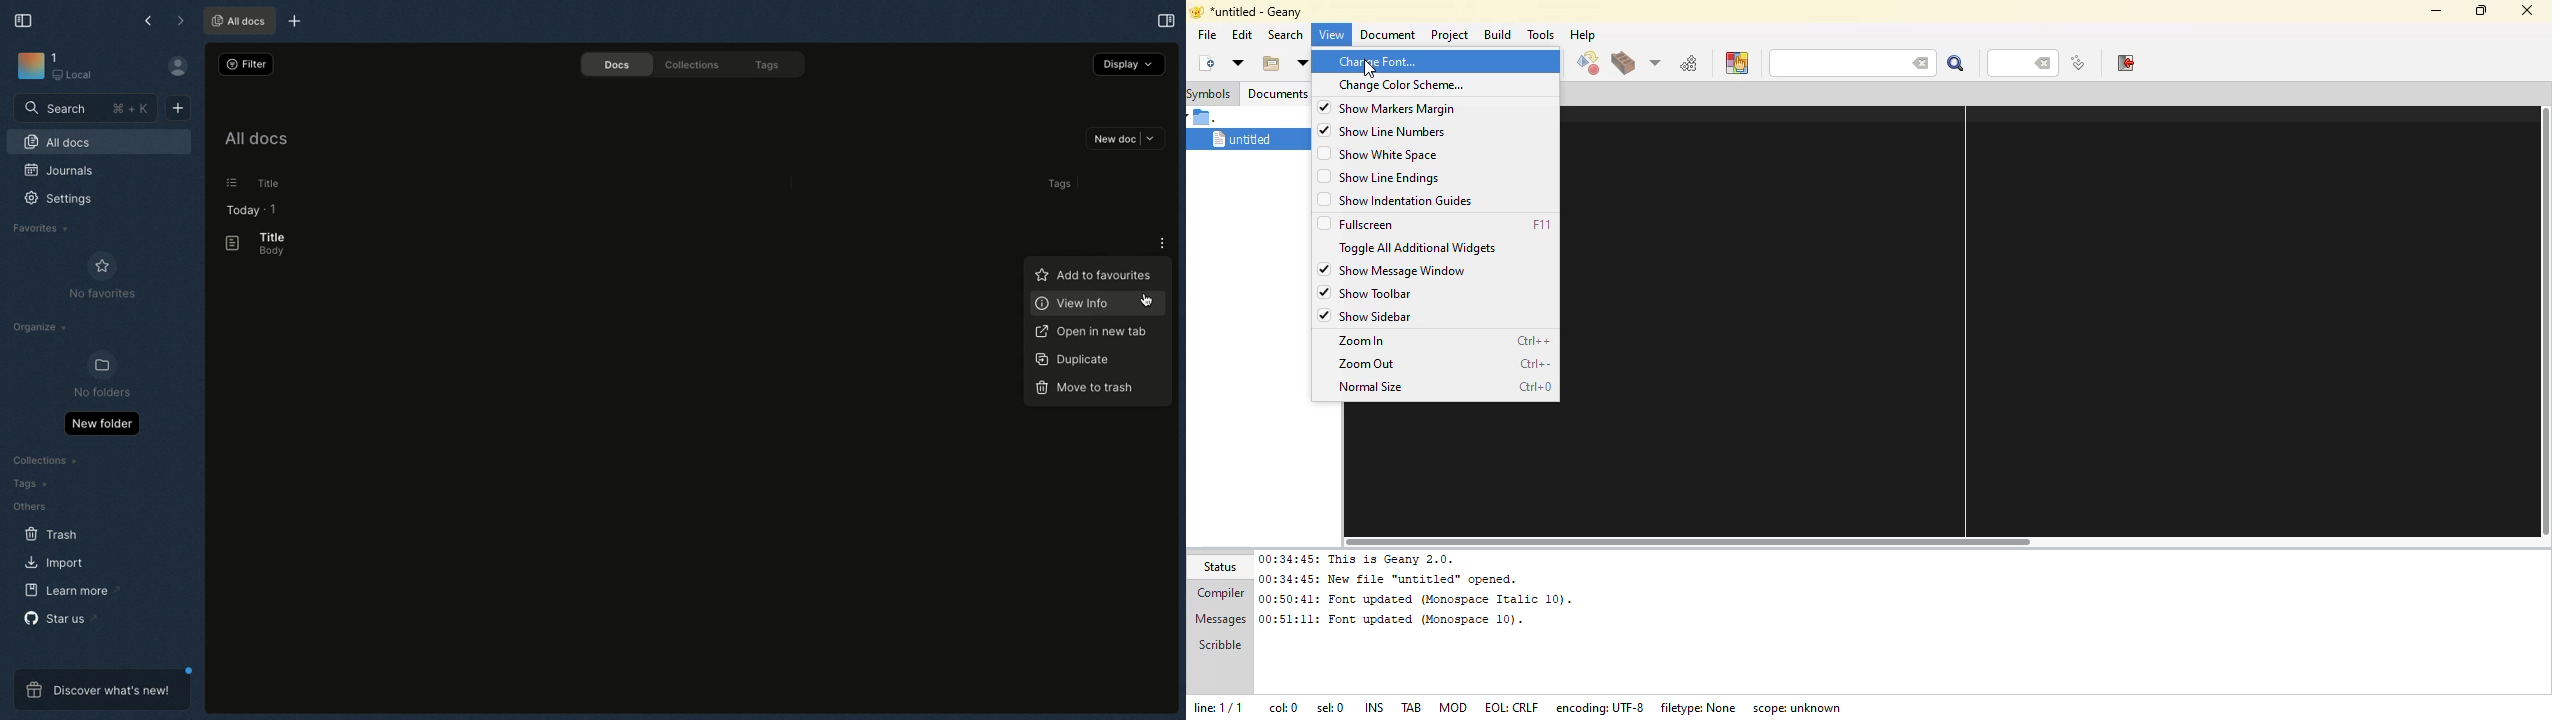  What do you see at coordinates (2543, 324) in the screenshot?
I see `vertical slide bar` at bounding box center [2543, 324].